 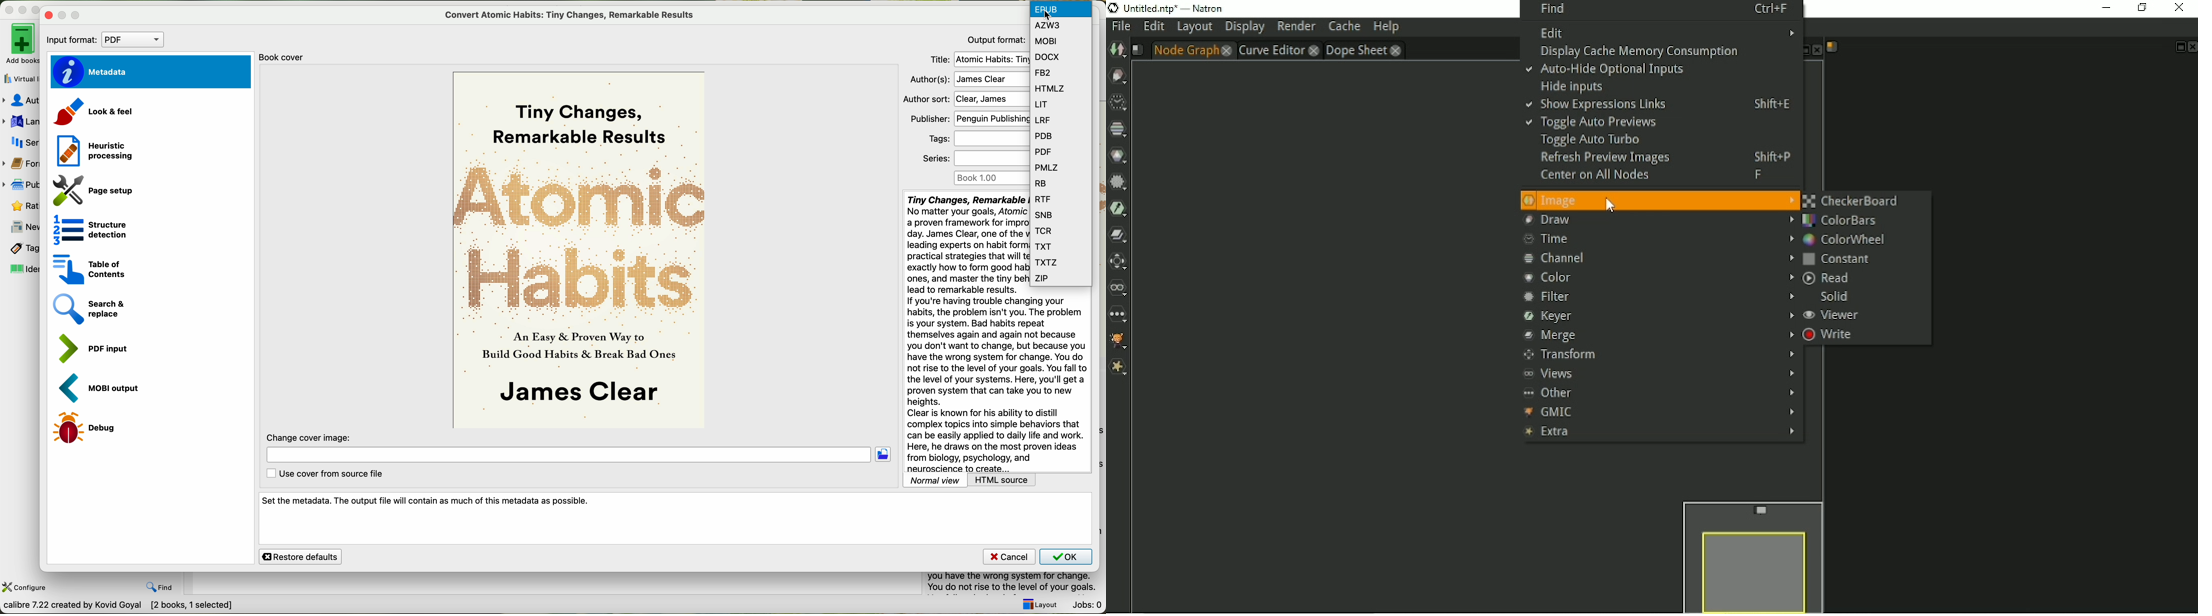 I want to click on TXT, so click(x=1062, y=246).